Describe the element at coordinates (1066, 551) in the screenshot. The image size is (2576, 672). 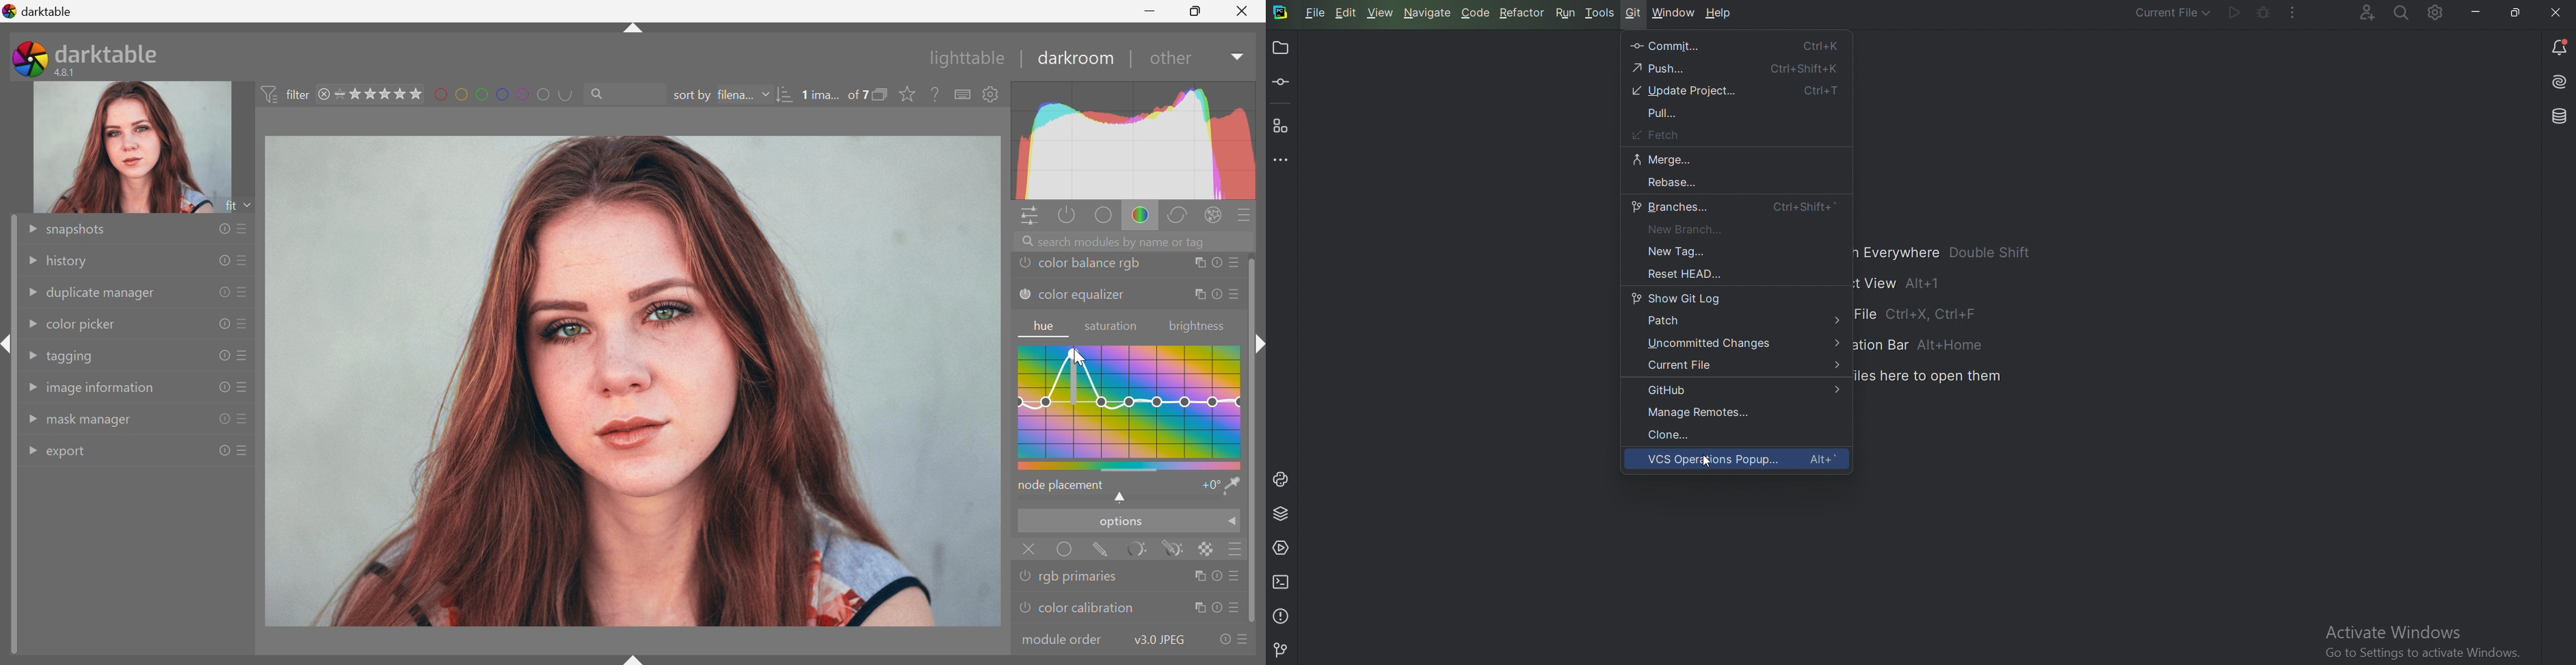
I see `uniformly` at that location.